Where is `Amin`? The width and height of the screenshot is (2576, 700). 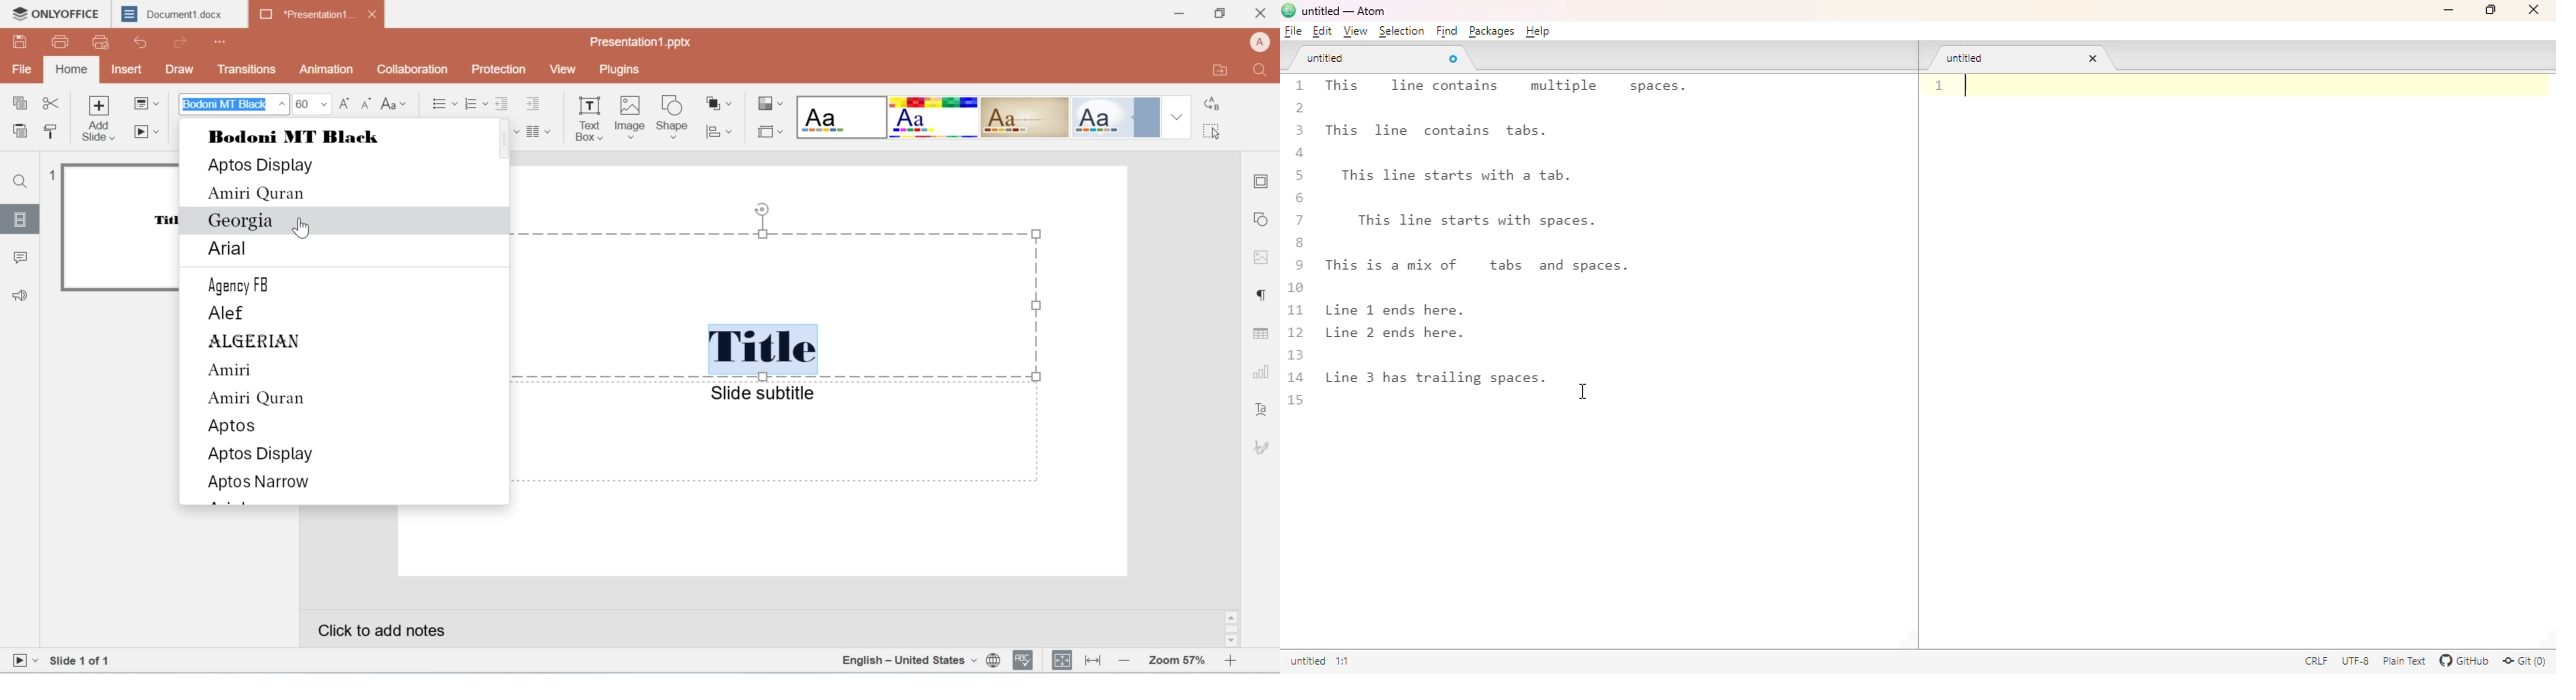
Amin is located at coordinates (231, 372).